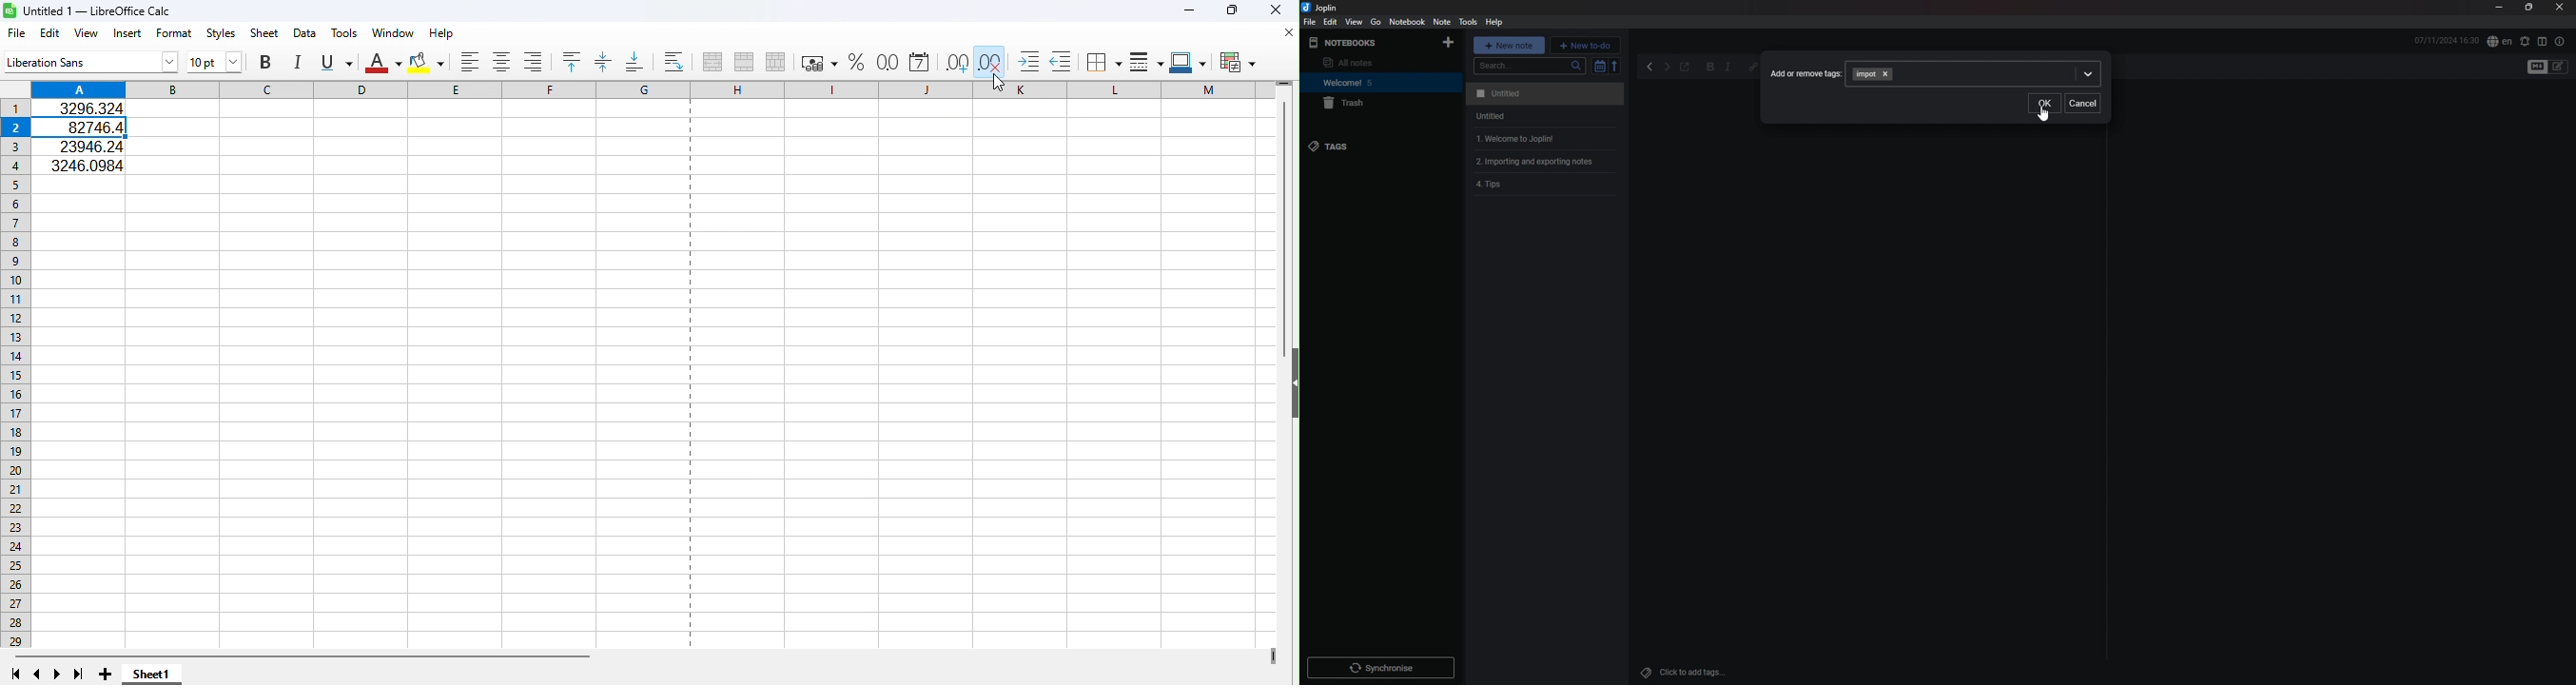 This screenshot has height=700, width=2576. What do you see at coordinates (775, 63) in the screenshot?
I see `Unmerge cells` at bounding box center [775, 63].